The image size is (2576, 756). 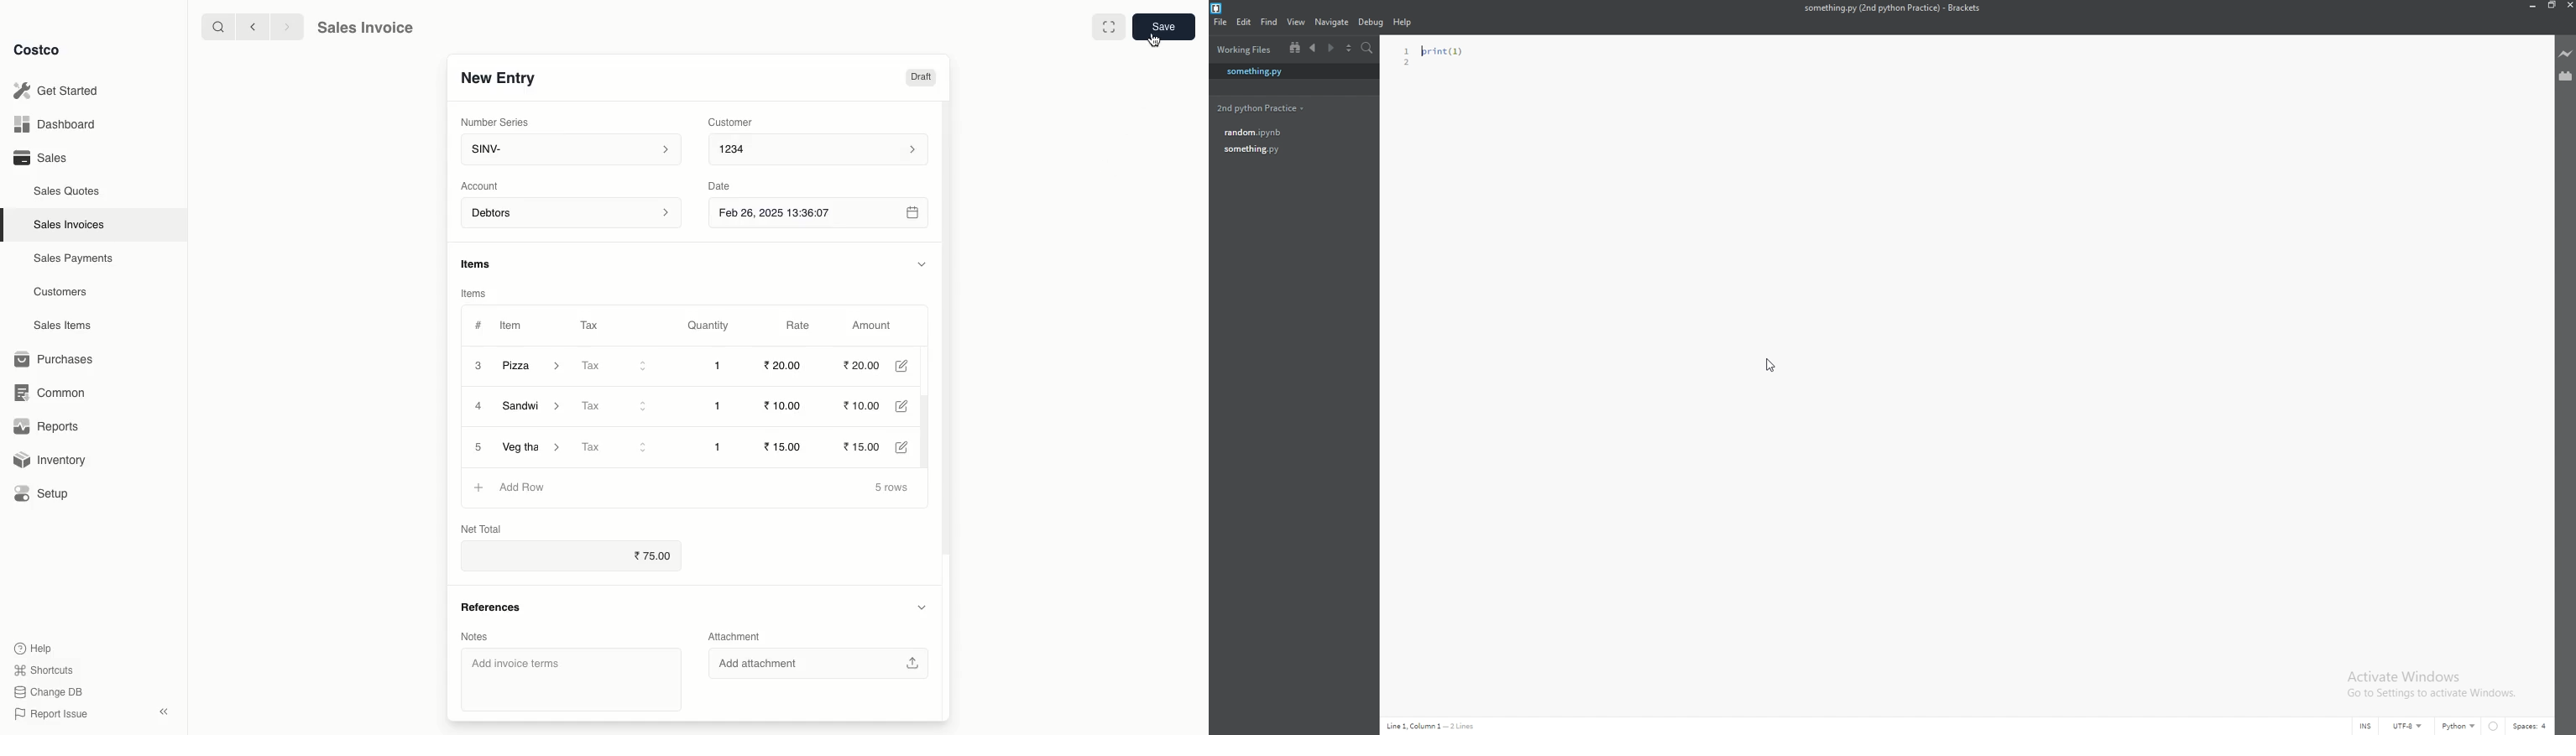 What do you see at coordinates (781, 406) in the screenshot?
I see `10.00` at bounding box center [781, 406].